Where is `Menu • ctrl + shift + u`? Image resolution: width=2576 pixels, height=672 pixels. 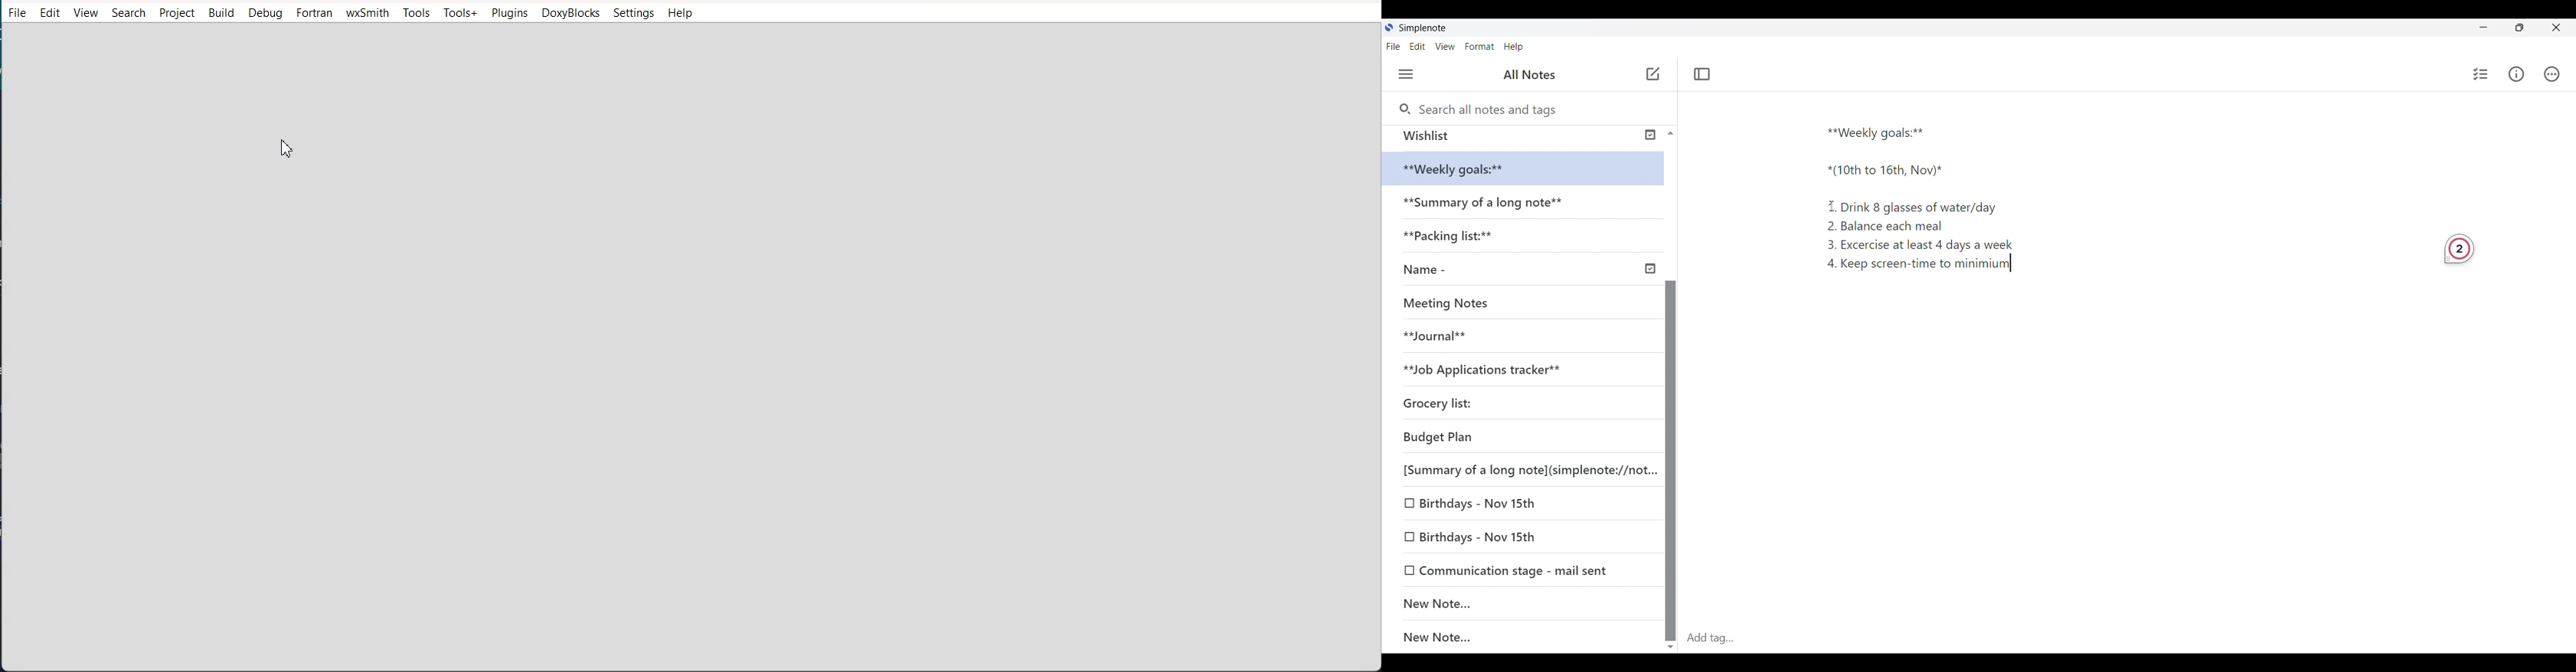 Menu • ctrl + shift + u is located at coordinates (1411, 74).